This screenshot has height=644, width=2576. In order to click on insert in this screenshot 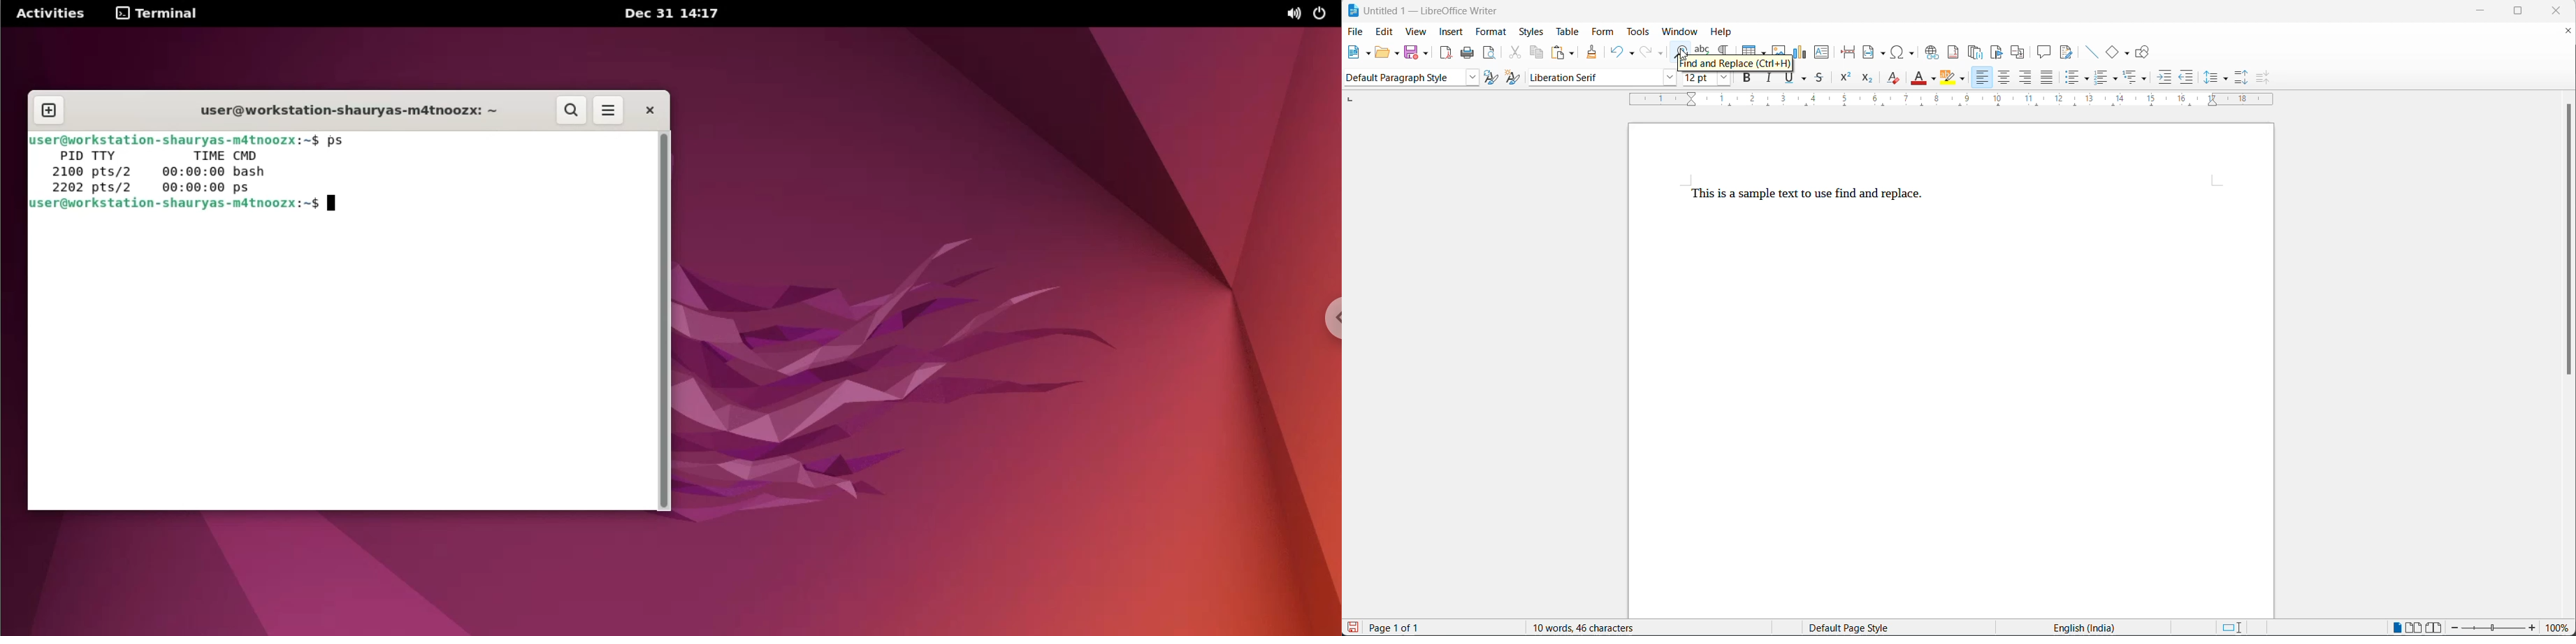, I will do `click(1451, 31)`.